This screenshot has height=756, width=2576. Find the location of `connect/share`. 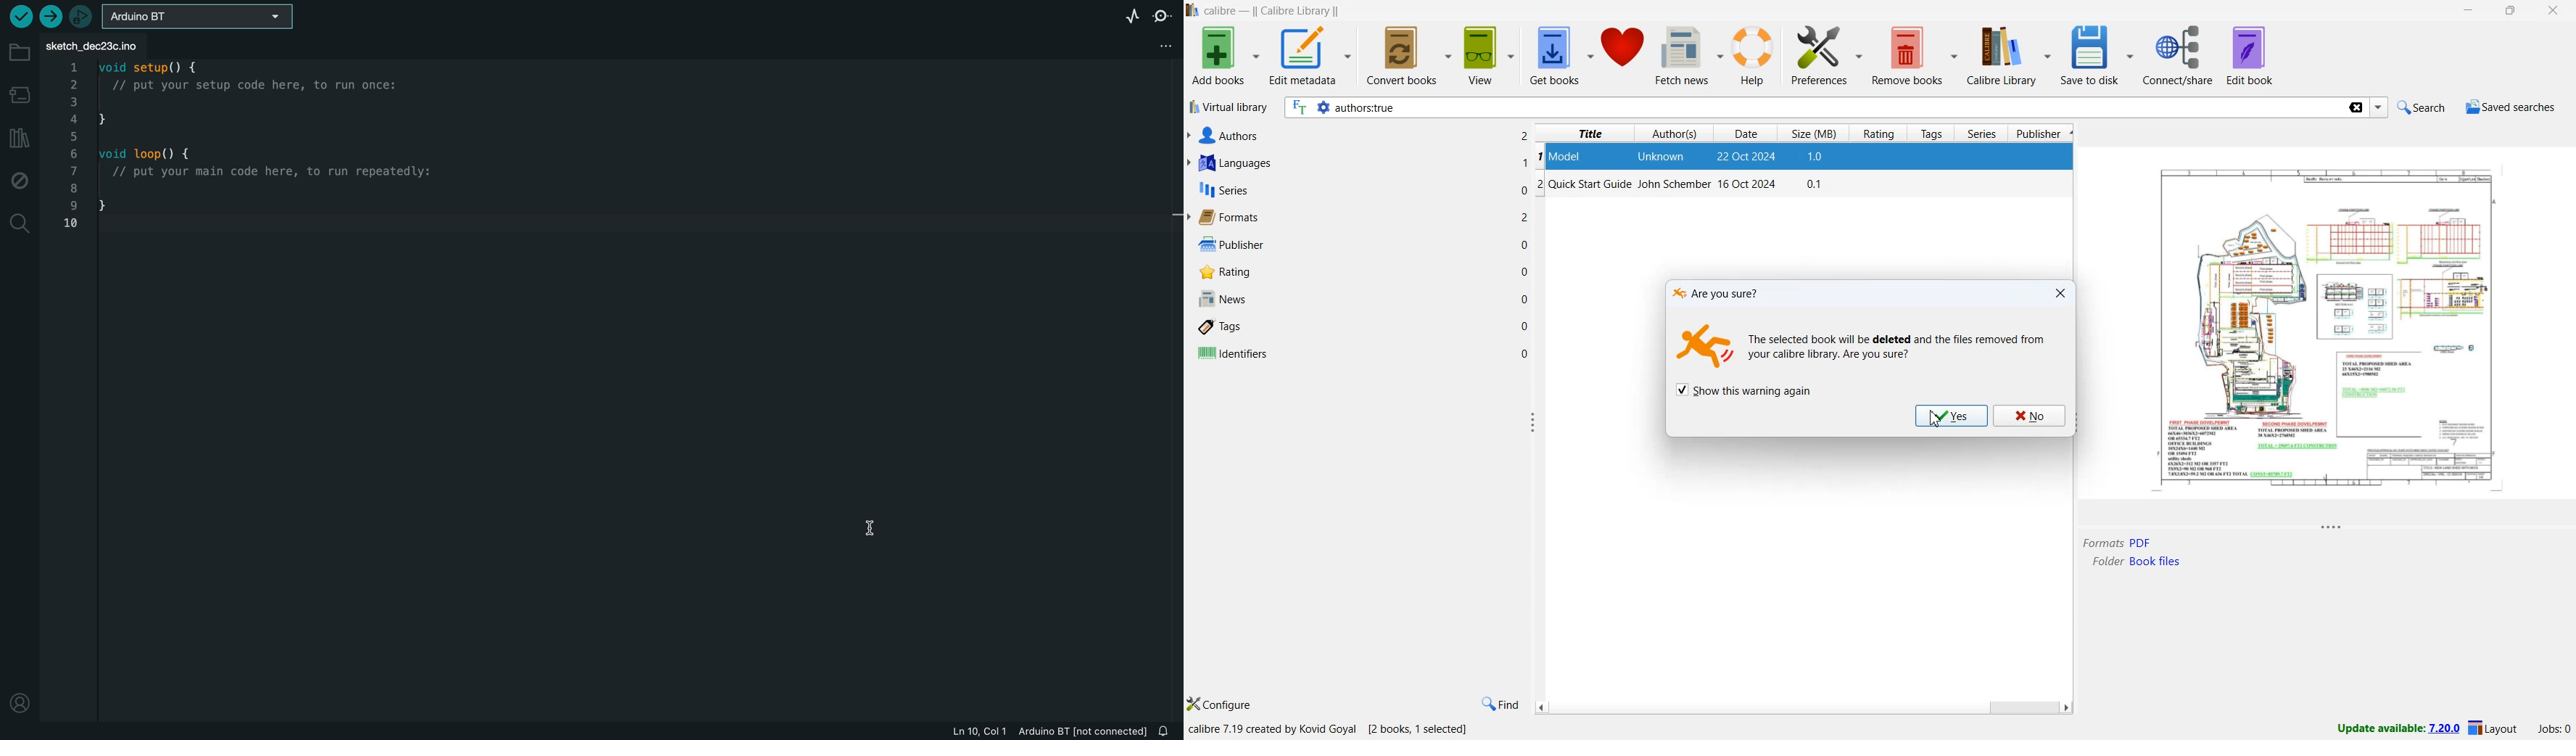

connect/share is located at coordinates (2181, 55).